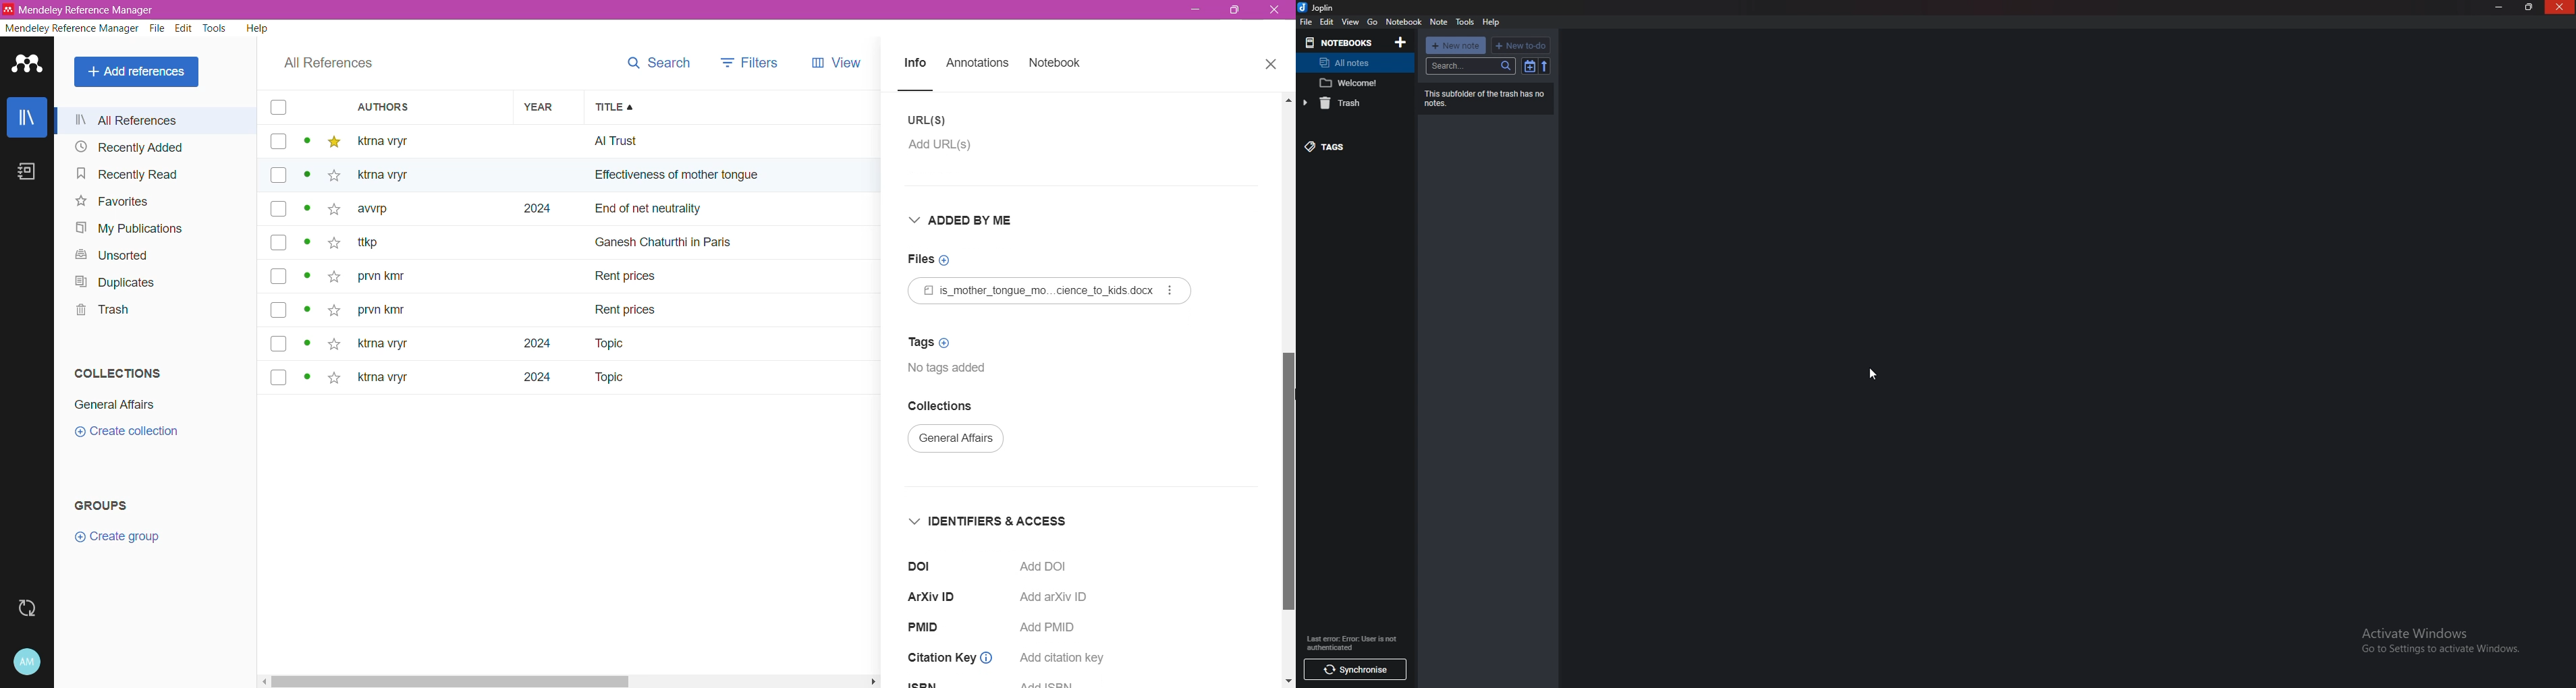  Describe the element at coordinates (334, 343) in the screenshot. I see `star` at that location.